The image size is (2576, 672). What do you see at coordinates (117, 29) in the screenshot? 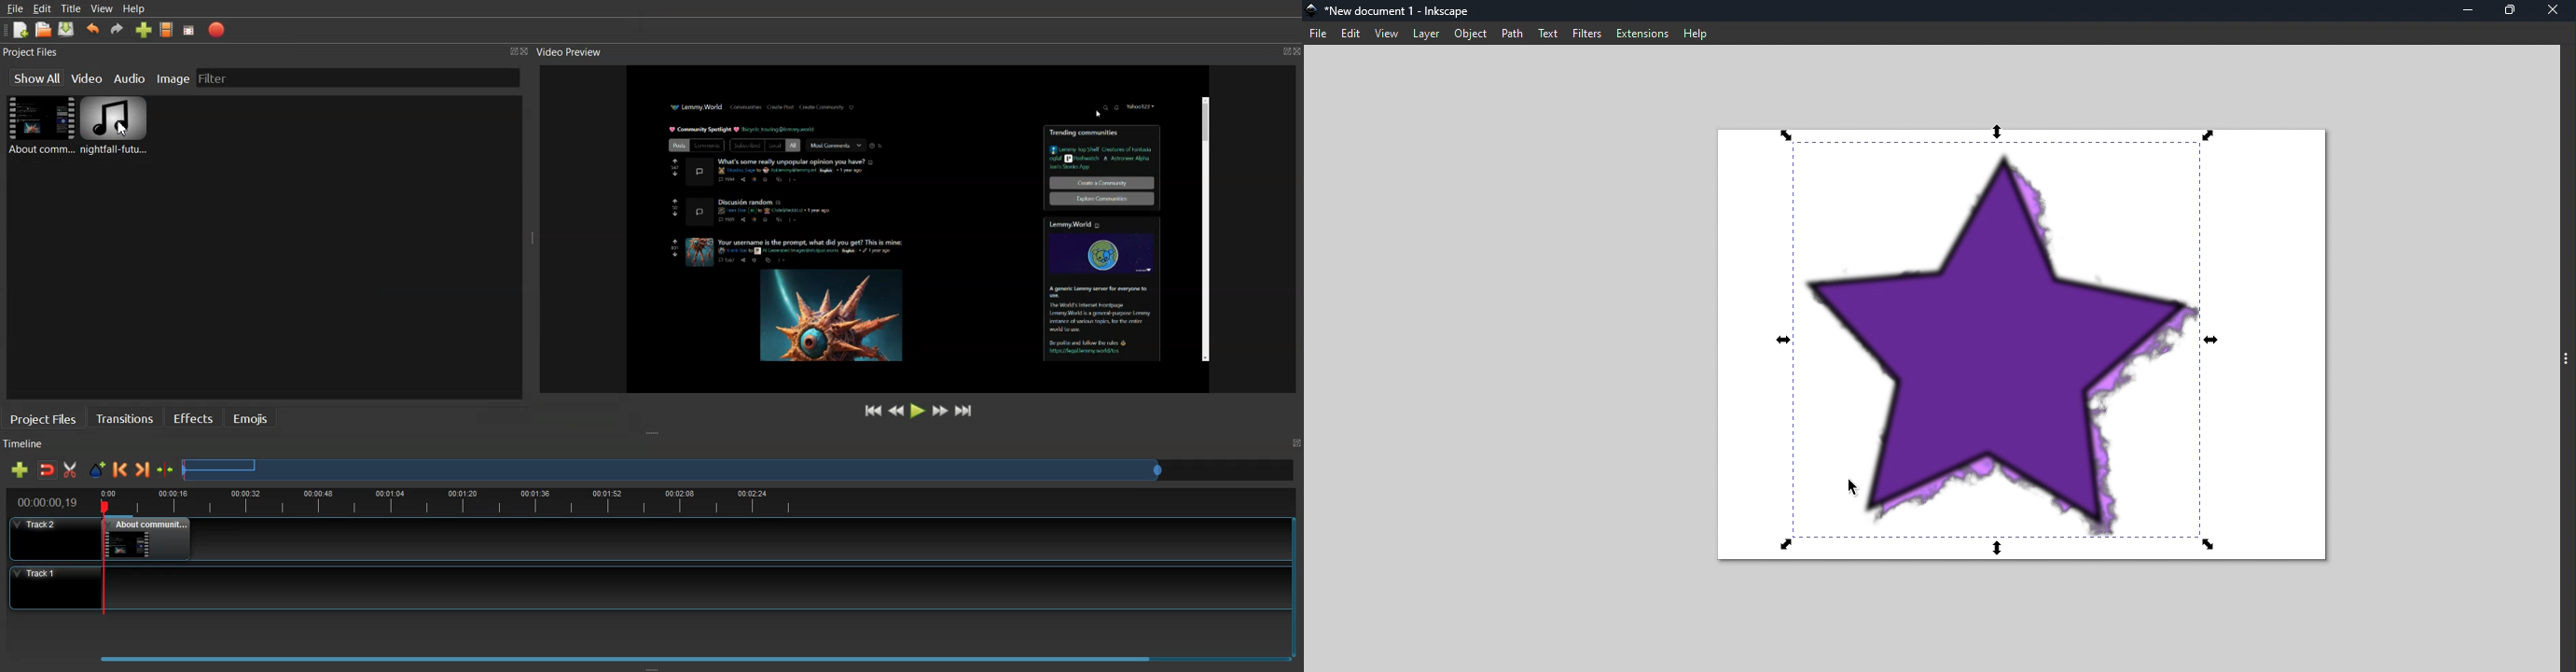
I see `Redo` at bounding box center [117, 29].